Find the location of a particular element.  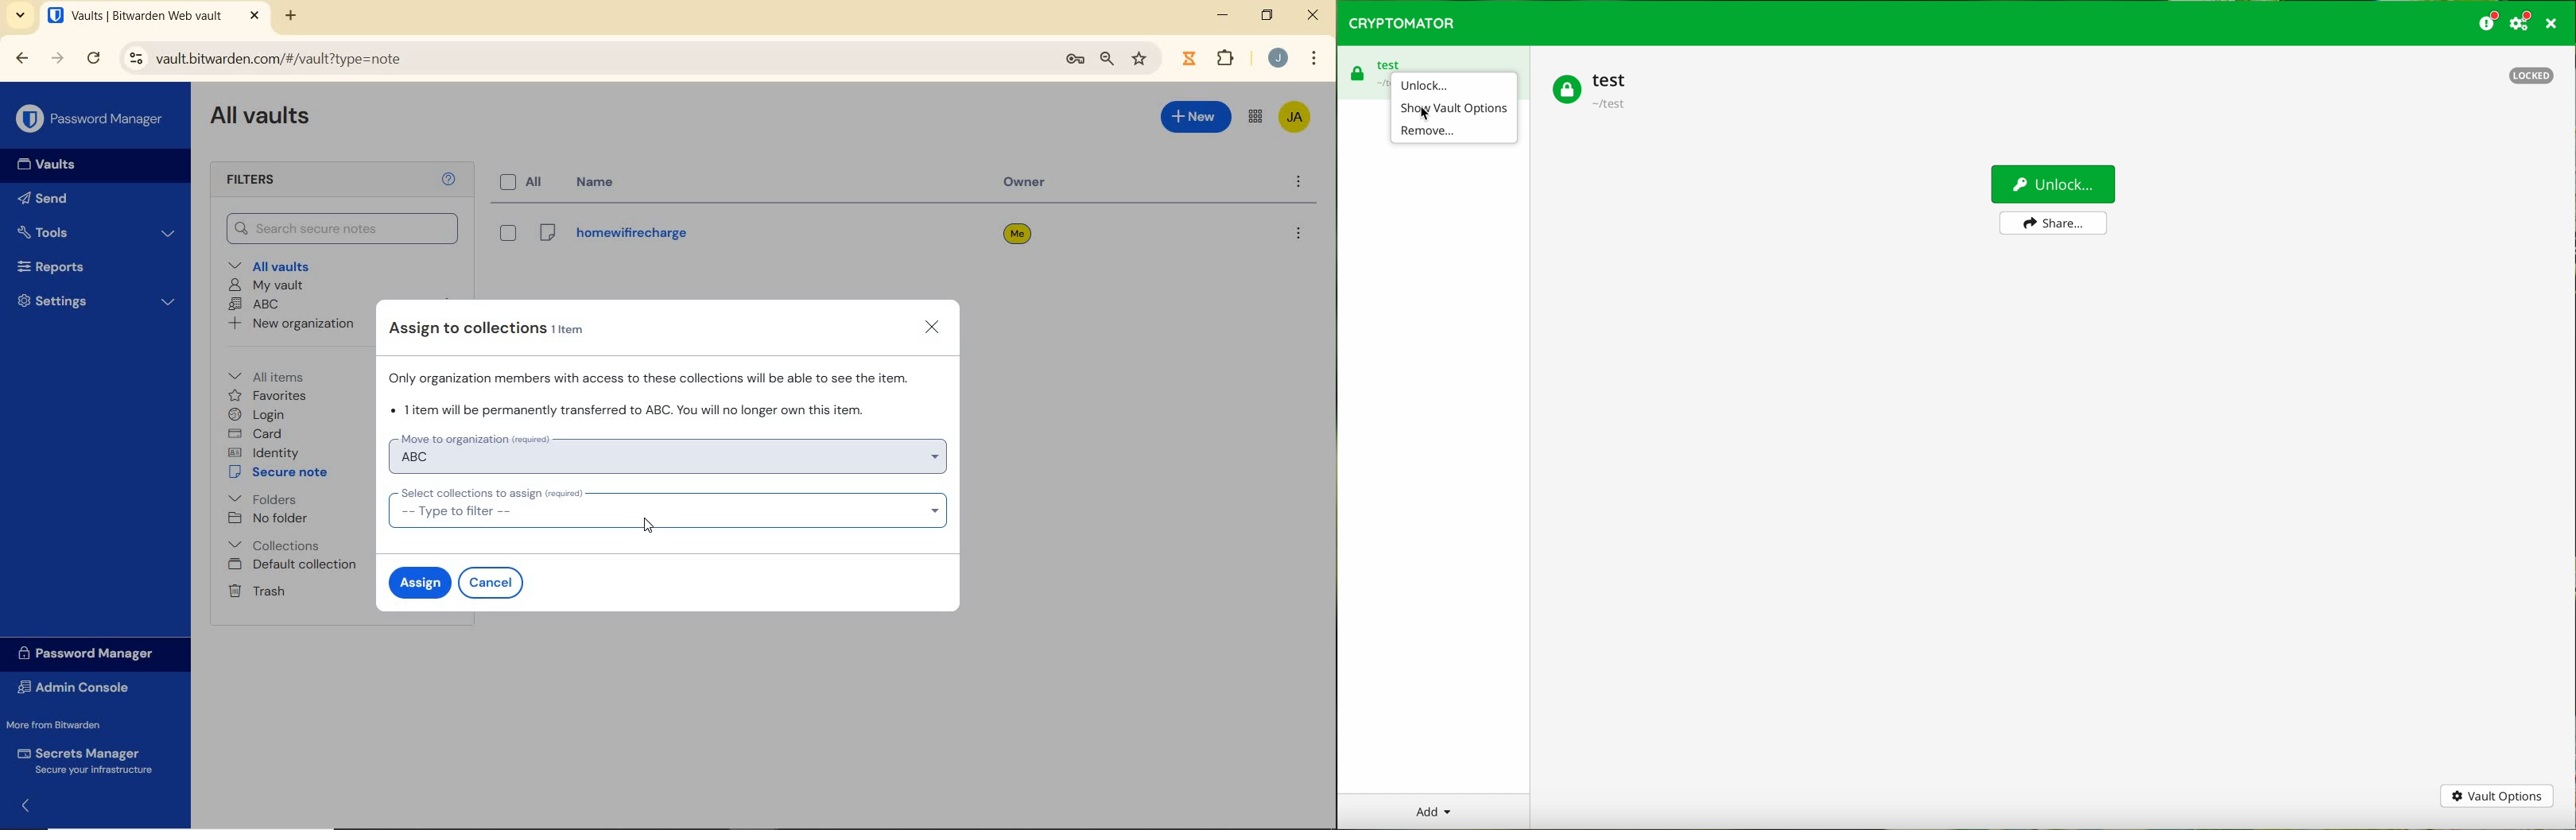

Plugins is located at coordinates (1228, 56).